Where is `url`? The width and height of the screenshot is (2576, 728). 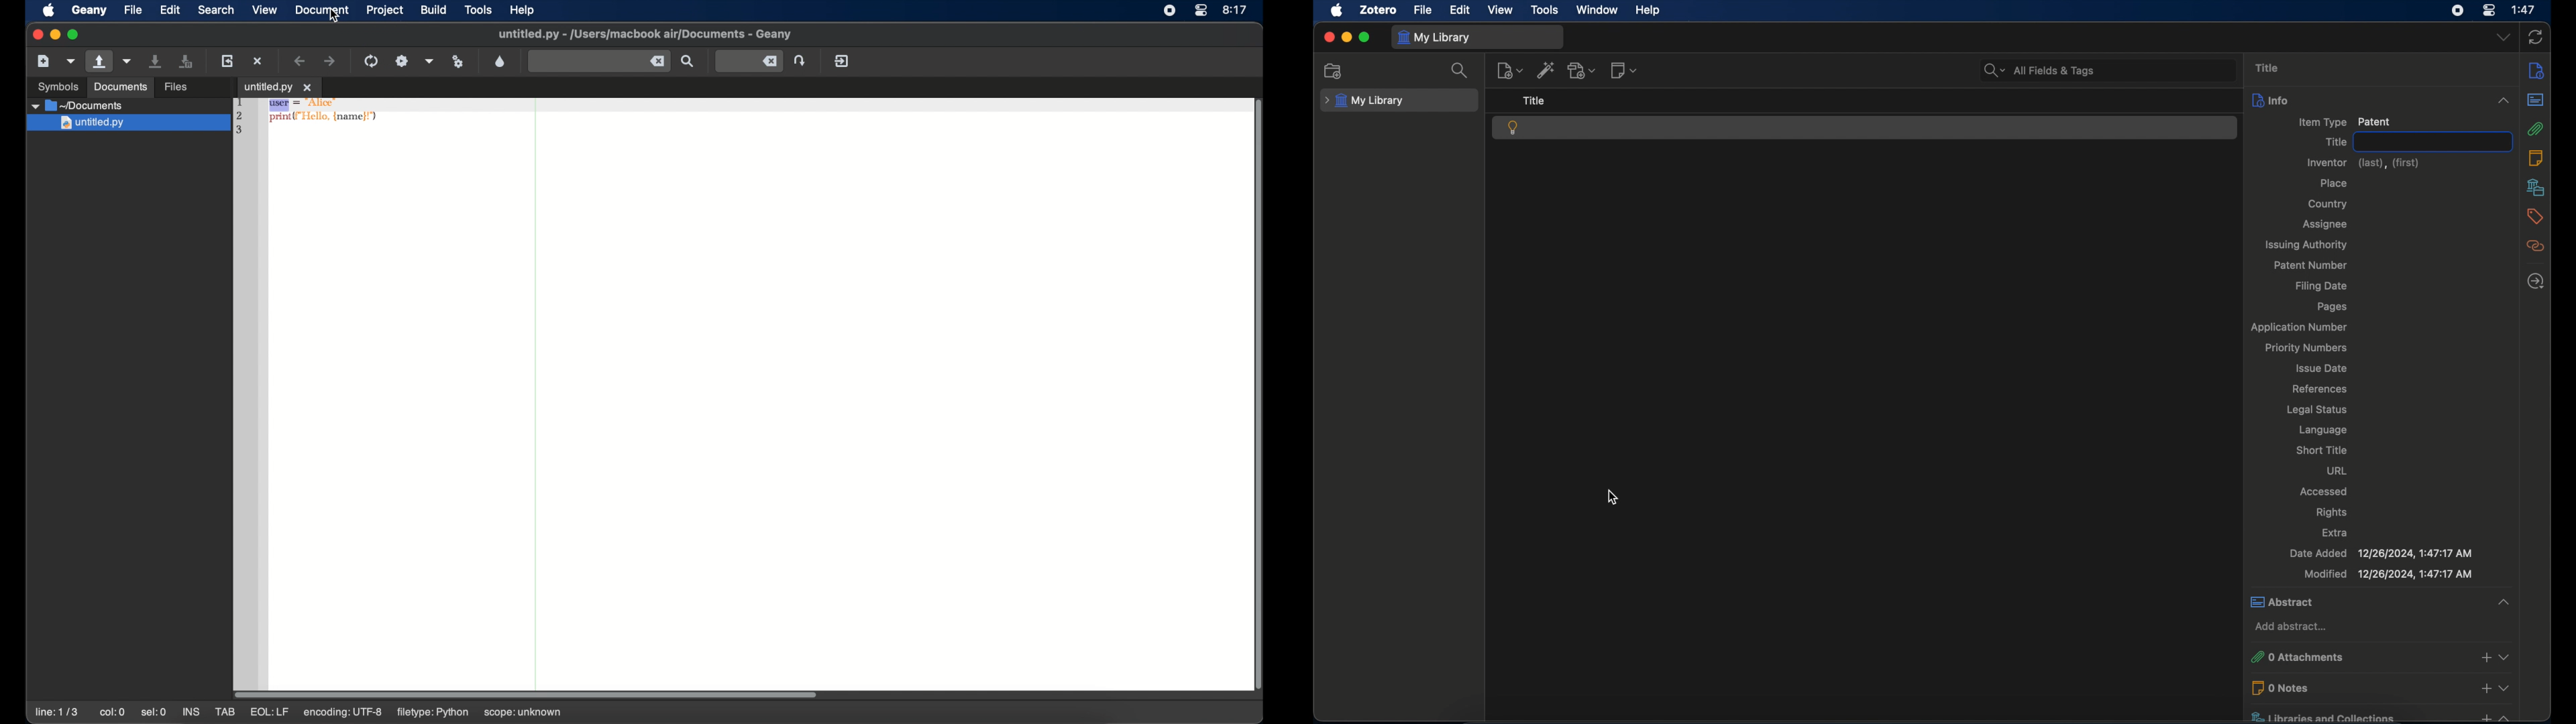 url is located at coordinates (2337, 470).